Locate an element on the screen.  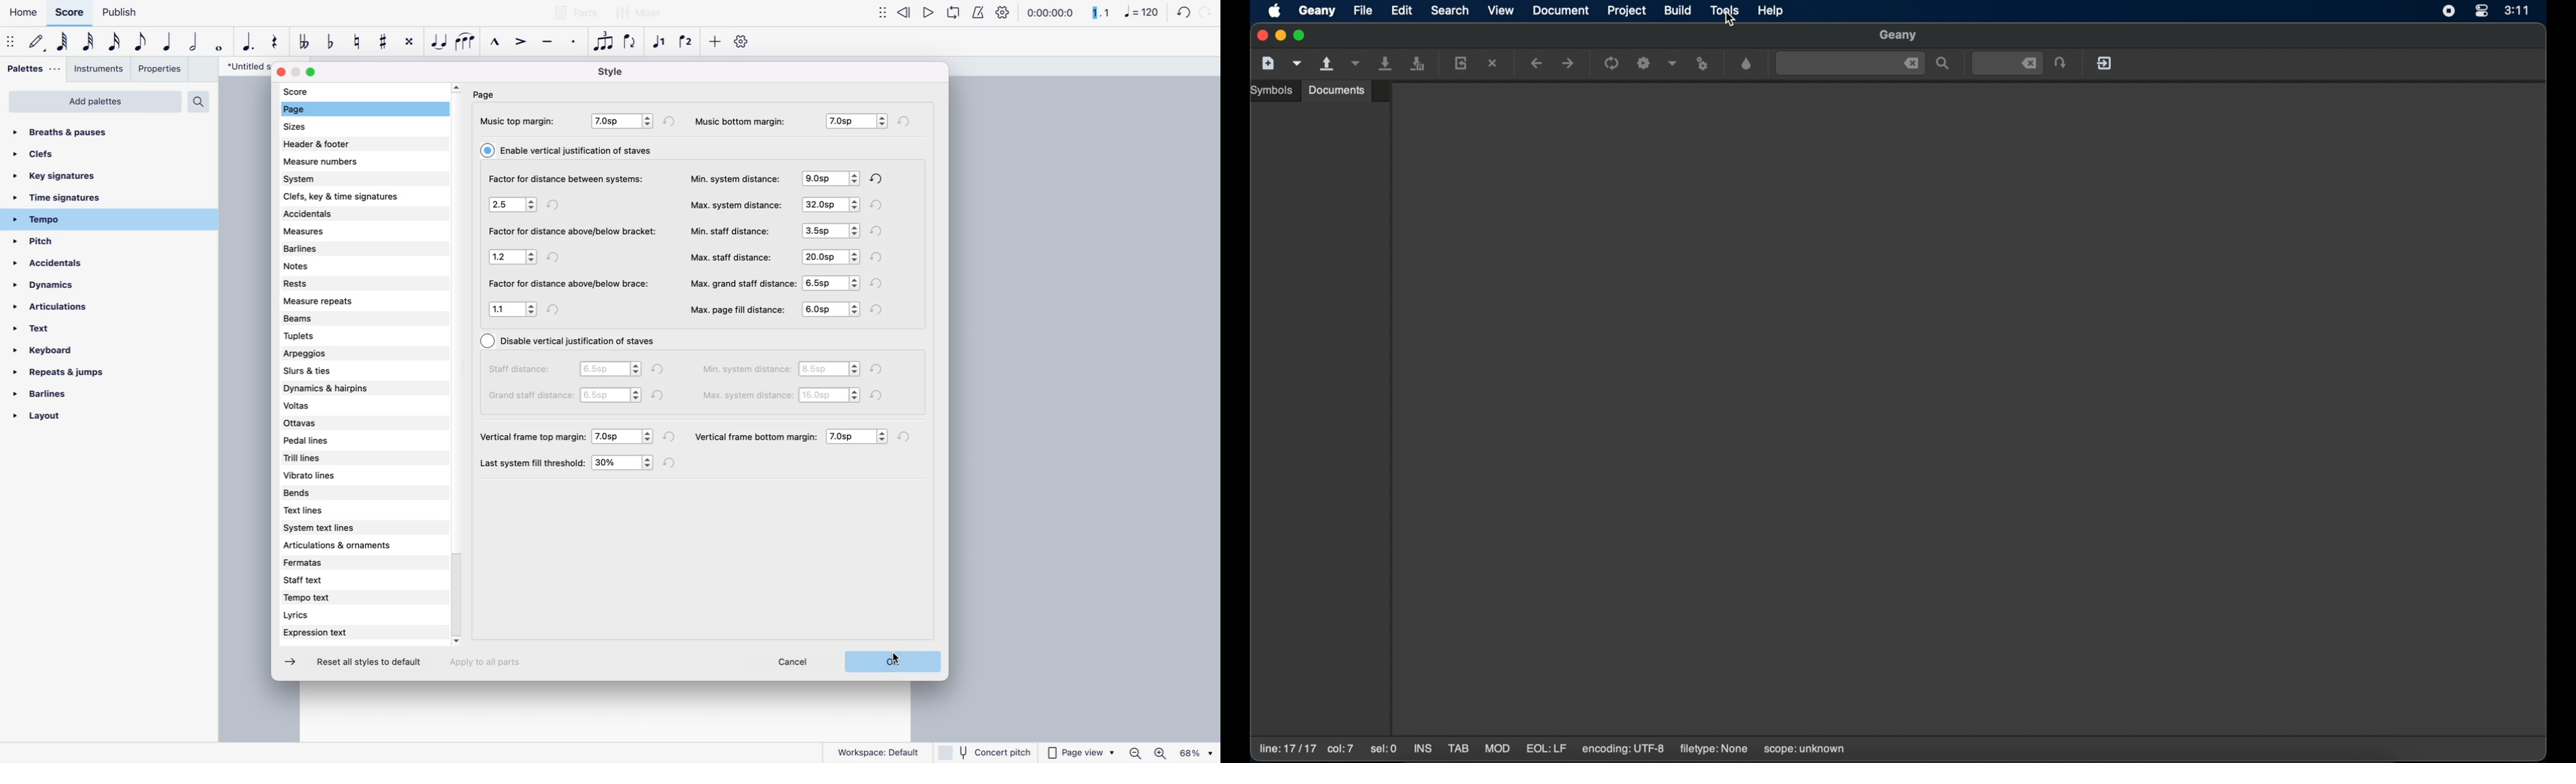
max system distance is located at coordinates (748, 395).